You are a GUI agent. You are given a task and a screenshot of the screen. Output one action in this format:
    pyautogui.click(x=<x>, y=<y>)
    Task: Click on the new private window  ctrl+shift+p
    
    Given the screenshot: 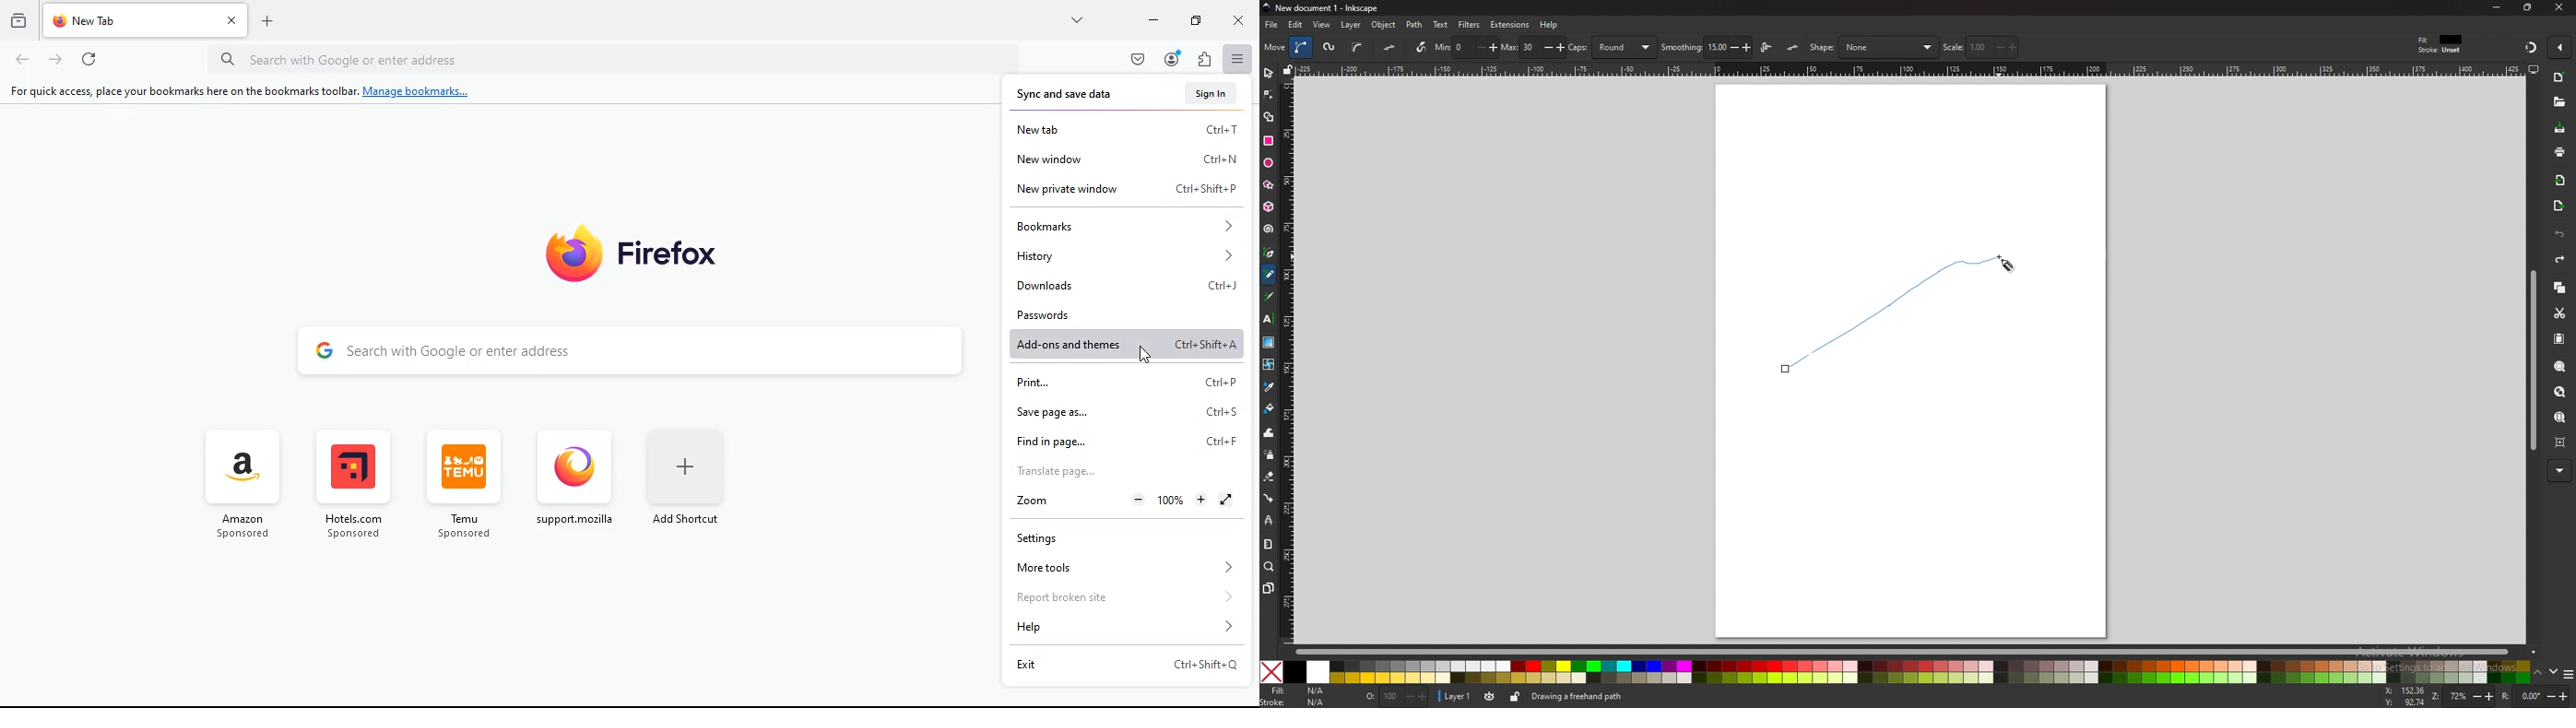 What is the action you would take?
    pyautogui.click(x=1131, y=188)
    